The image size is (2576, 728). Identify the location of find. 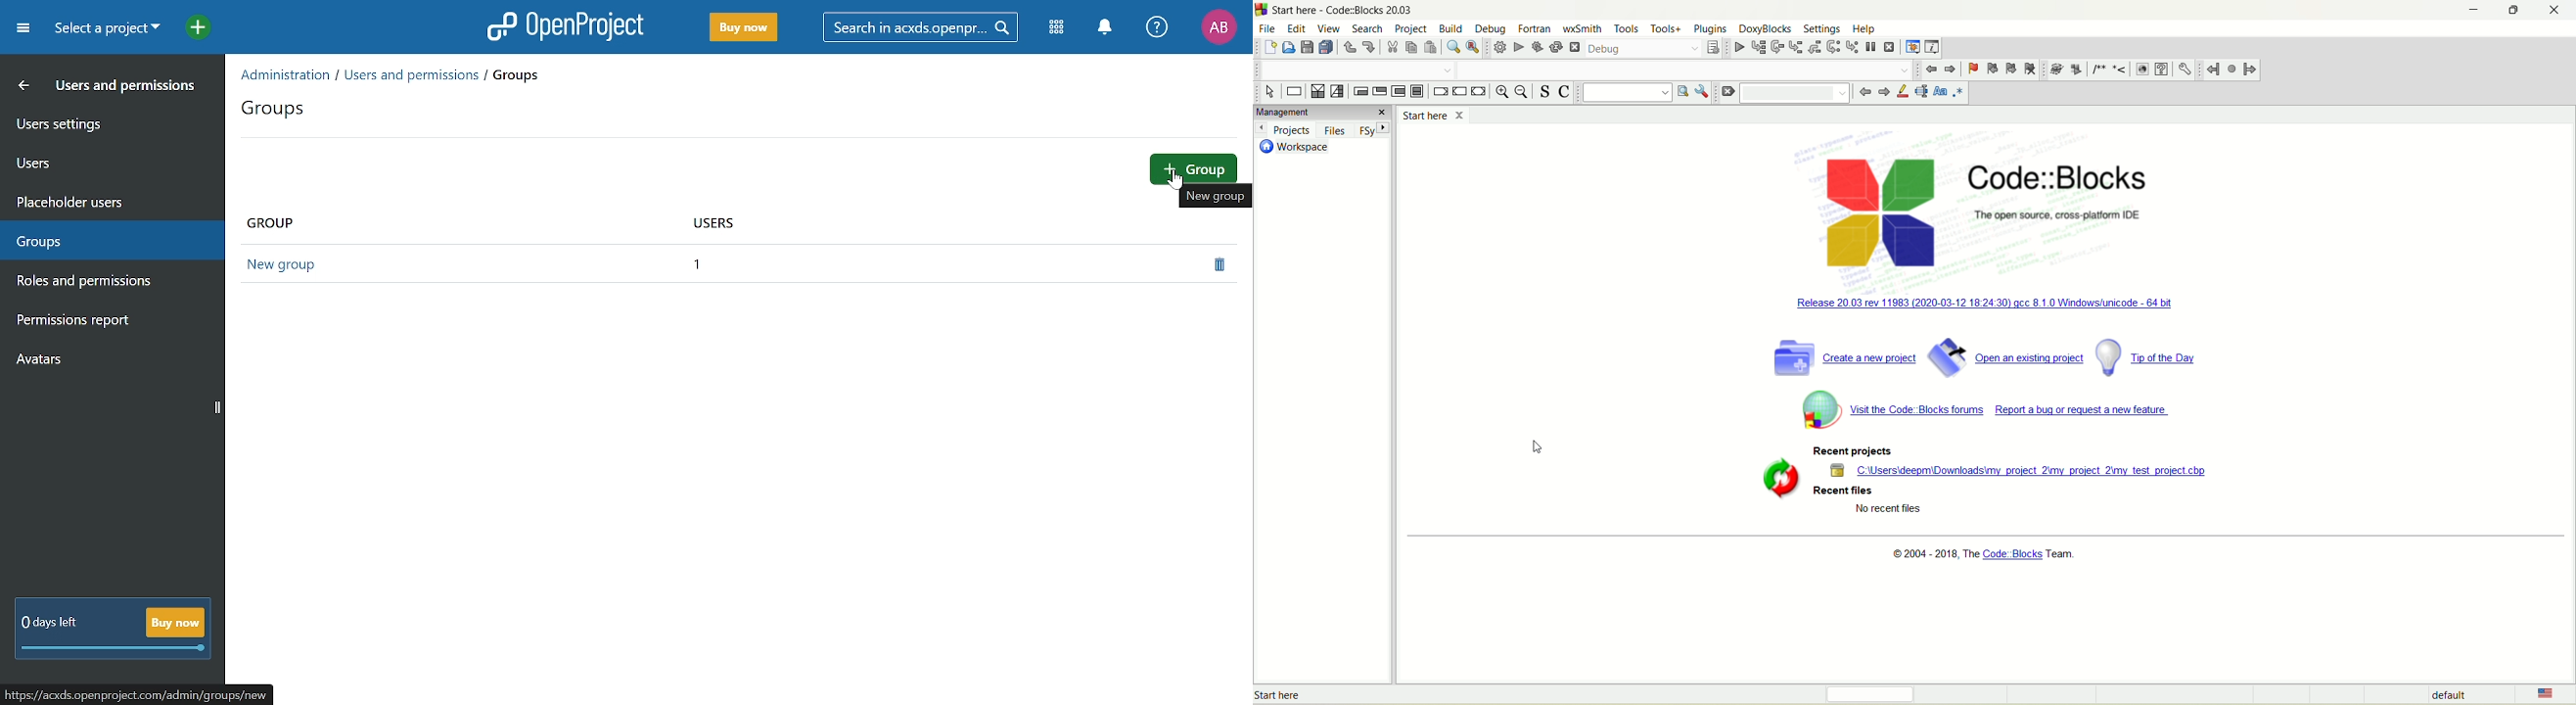
(1453, 47).